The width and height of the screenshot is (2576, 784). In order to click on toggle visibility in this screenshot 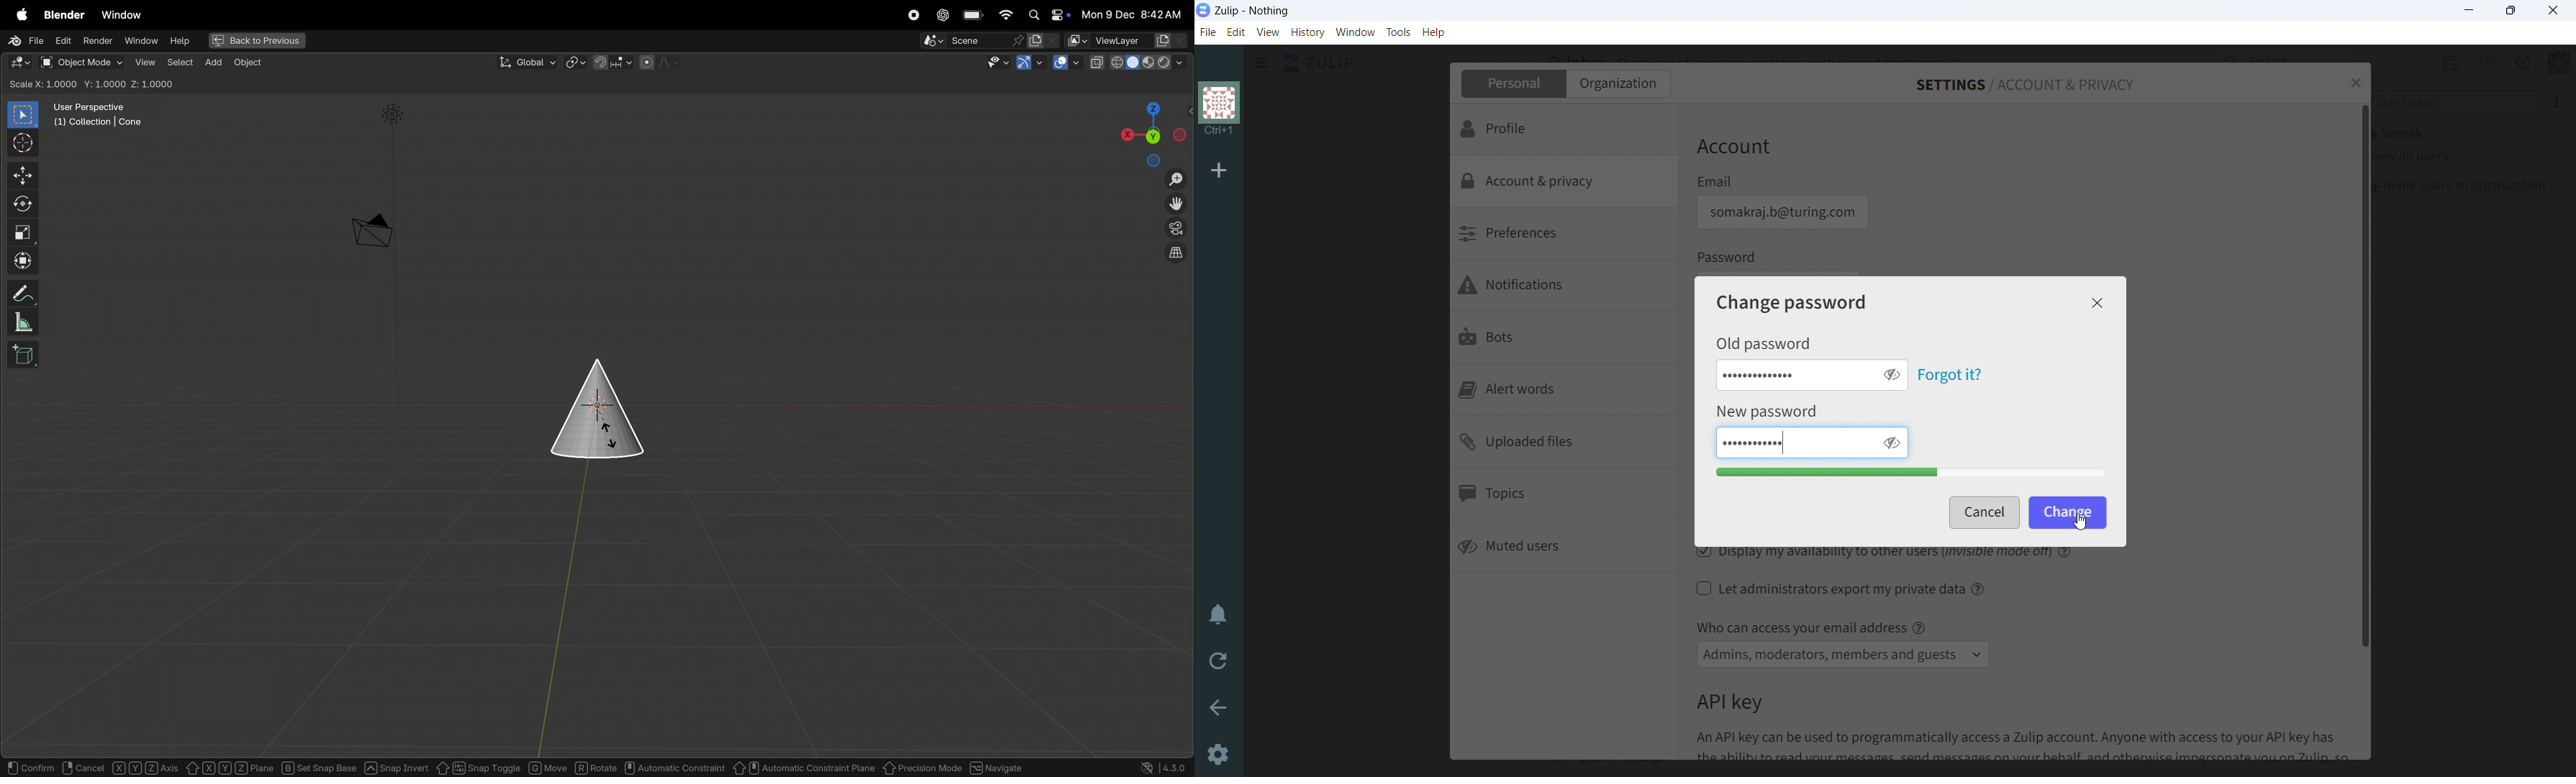, I will do `click(1890, 375)`.